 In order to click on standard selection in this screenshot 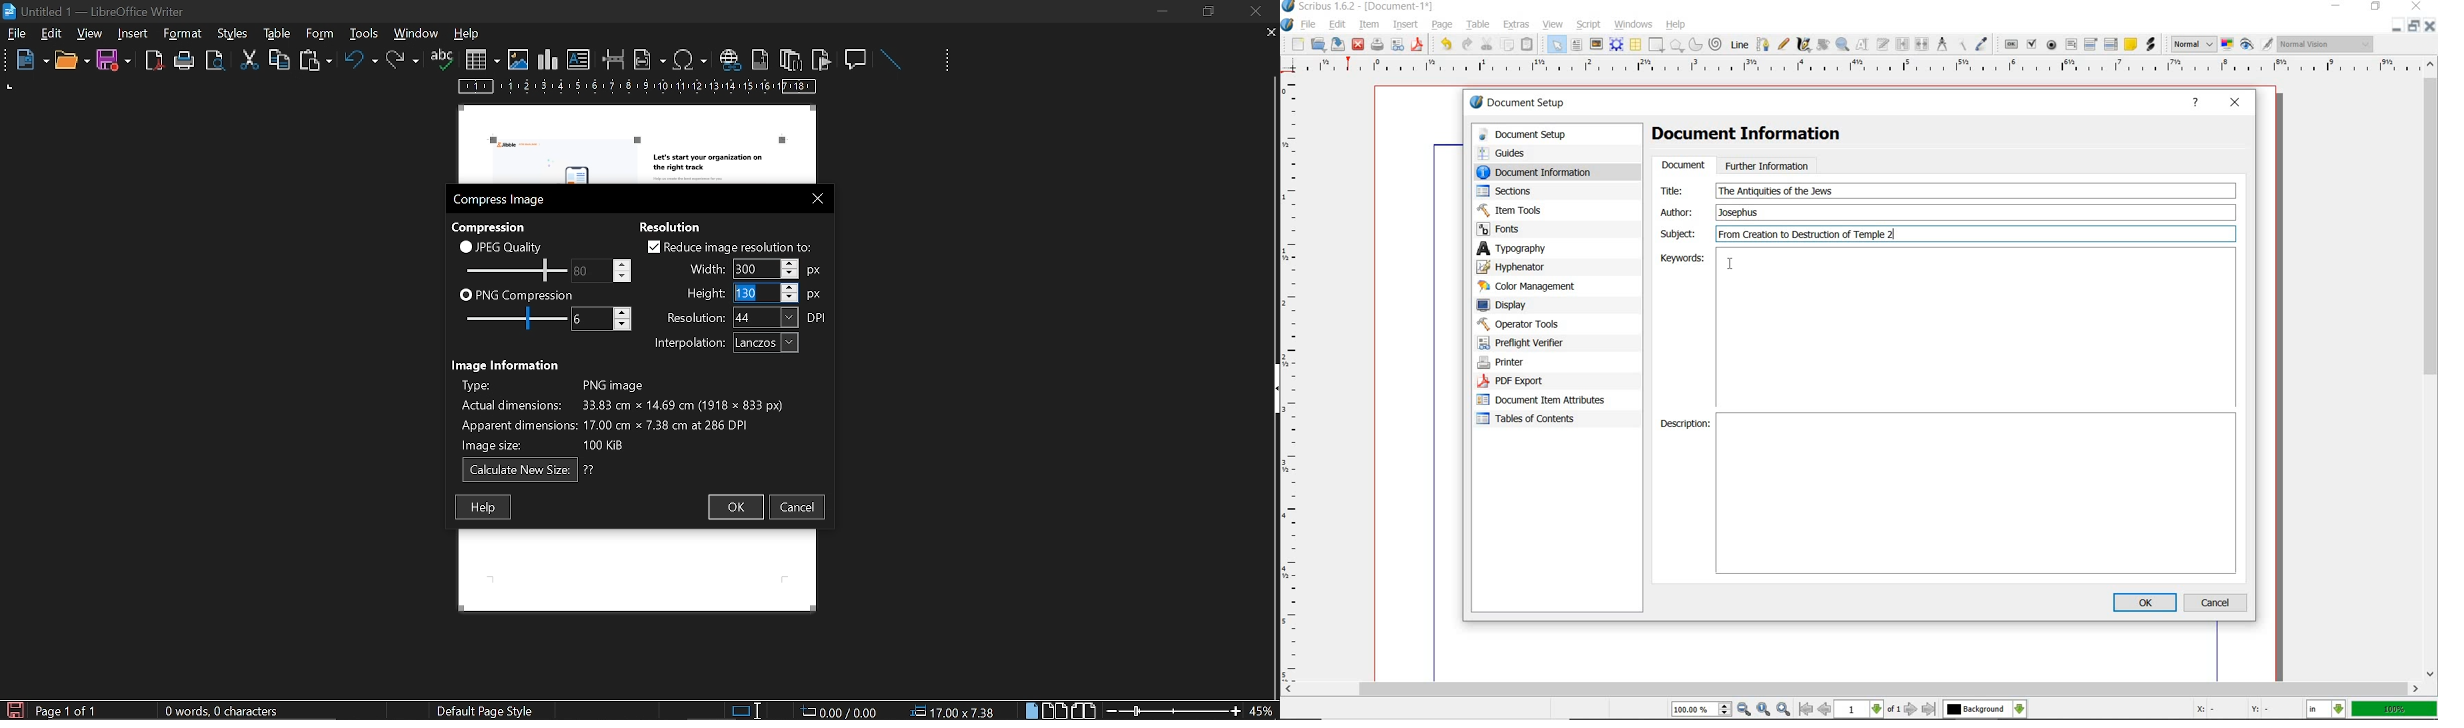, I will do `click(748, 710)`.